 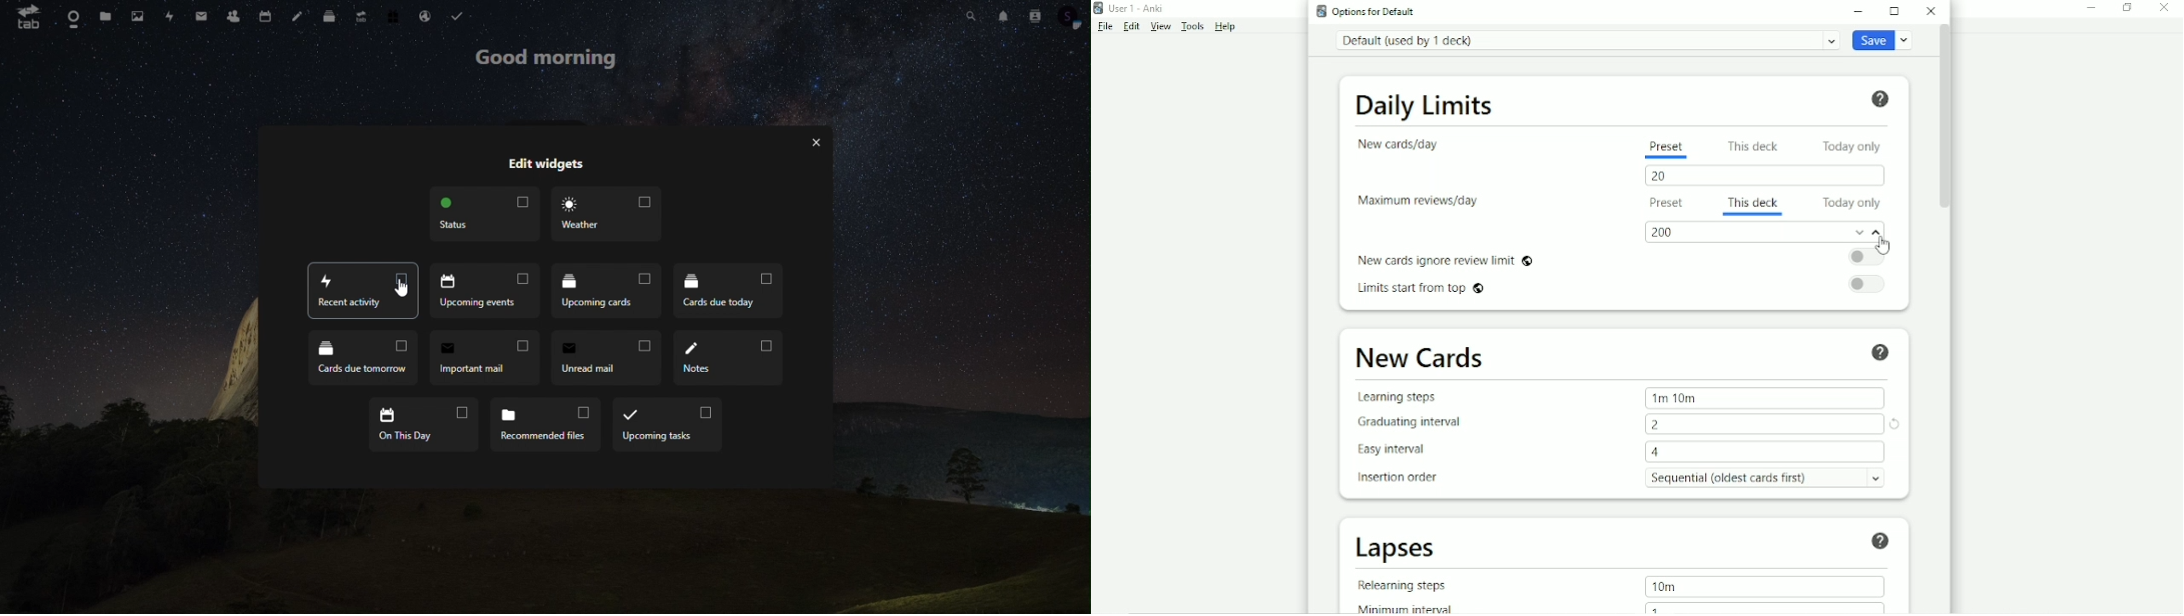 I want to click on Limits start from top, so click(x=1425, y=290).